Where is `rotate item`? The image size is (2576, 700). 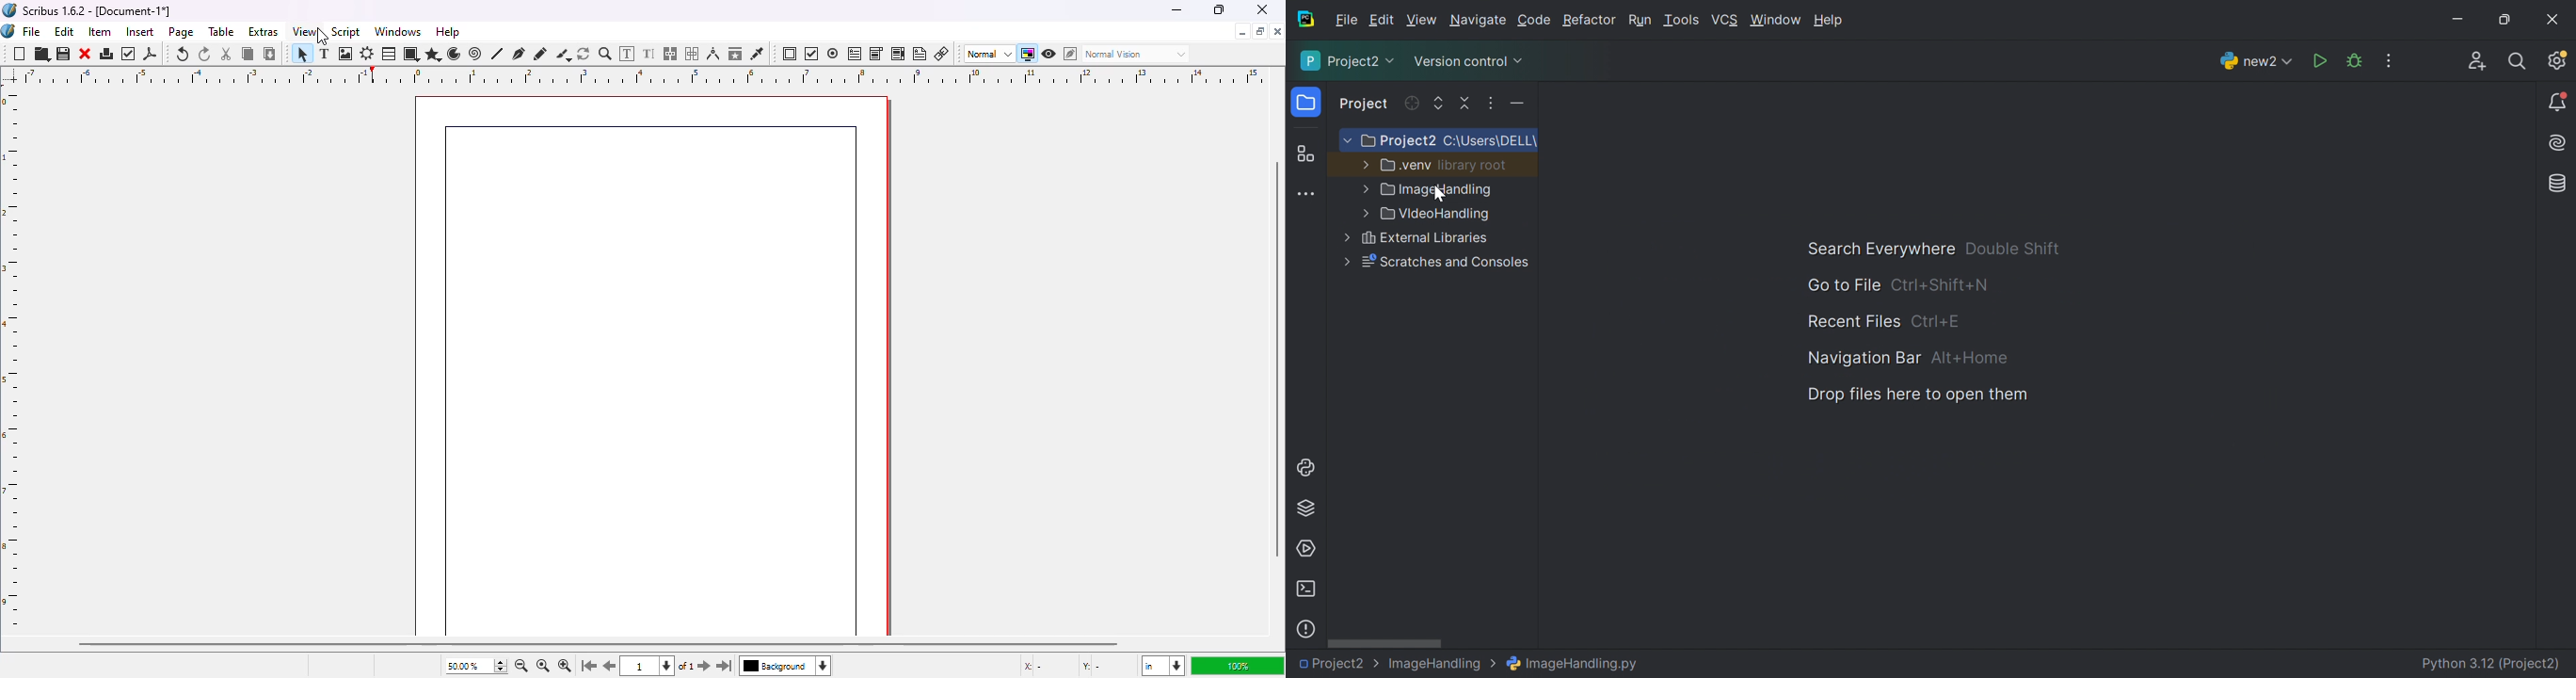 rotate item is located at coordinates (584, 54).